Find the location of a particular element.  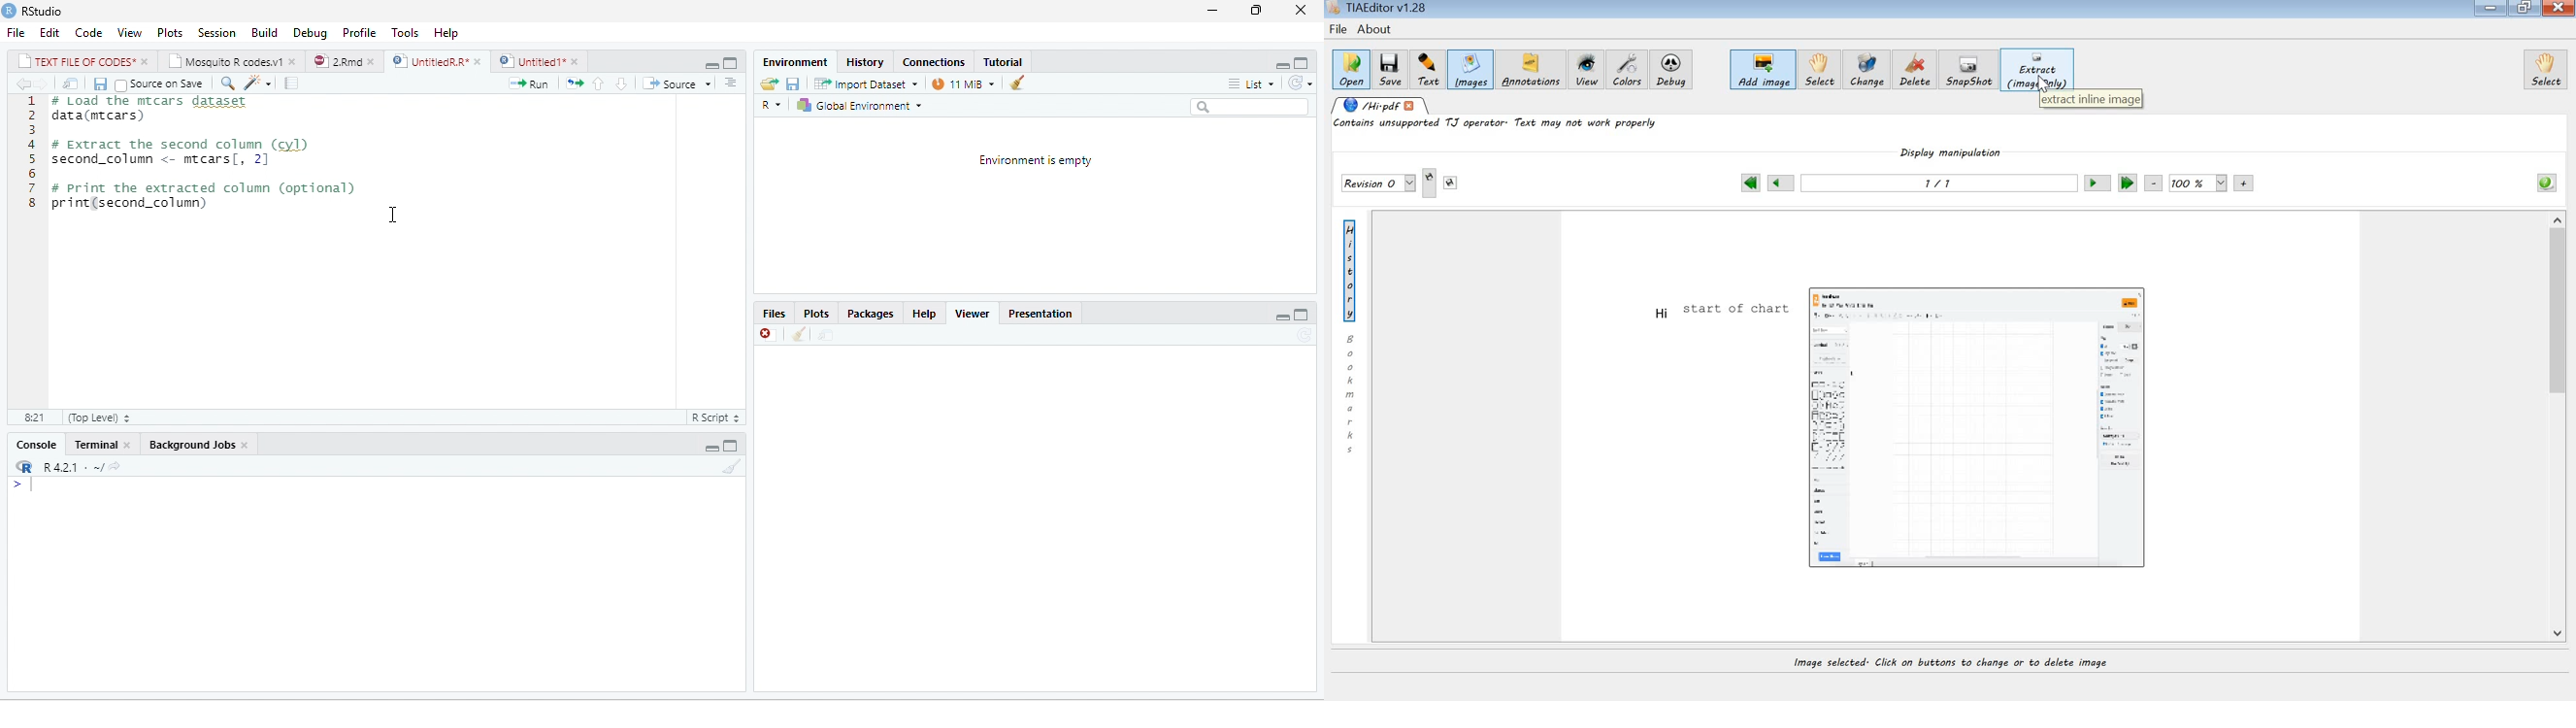

source is located at coordinates (668, 84).